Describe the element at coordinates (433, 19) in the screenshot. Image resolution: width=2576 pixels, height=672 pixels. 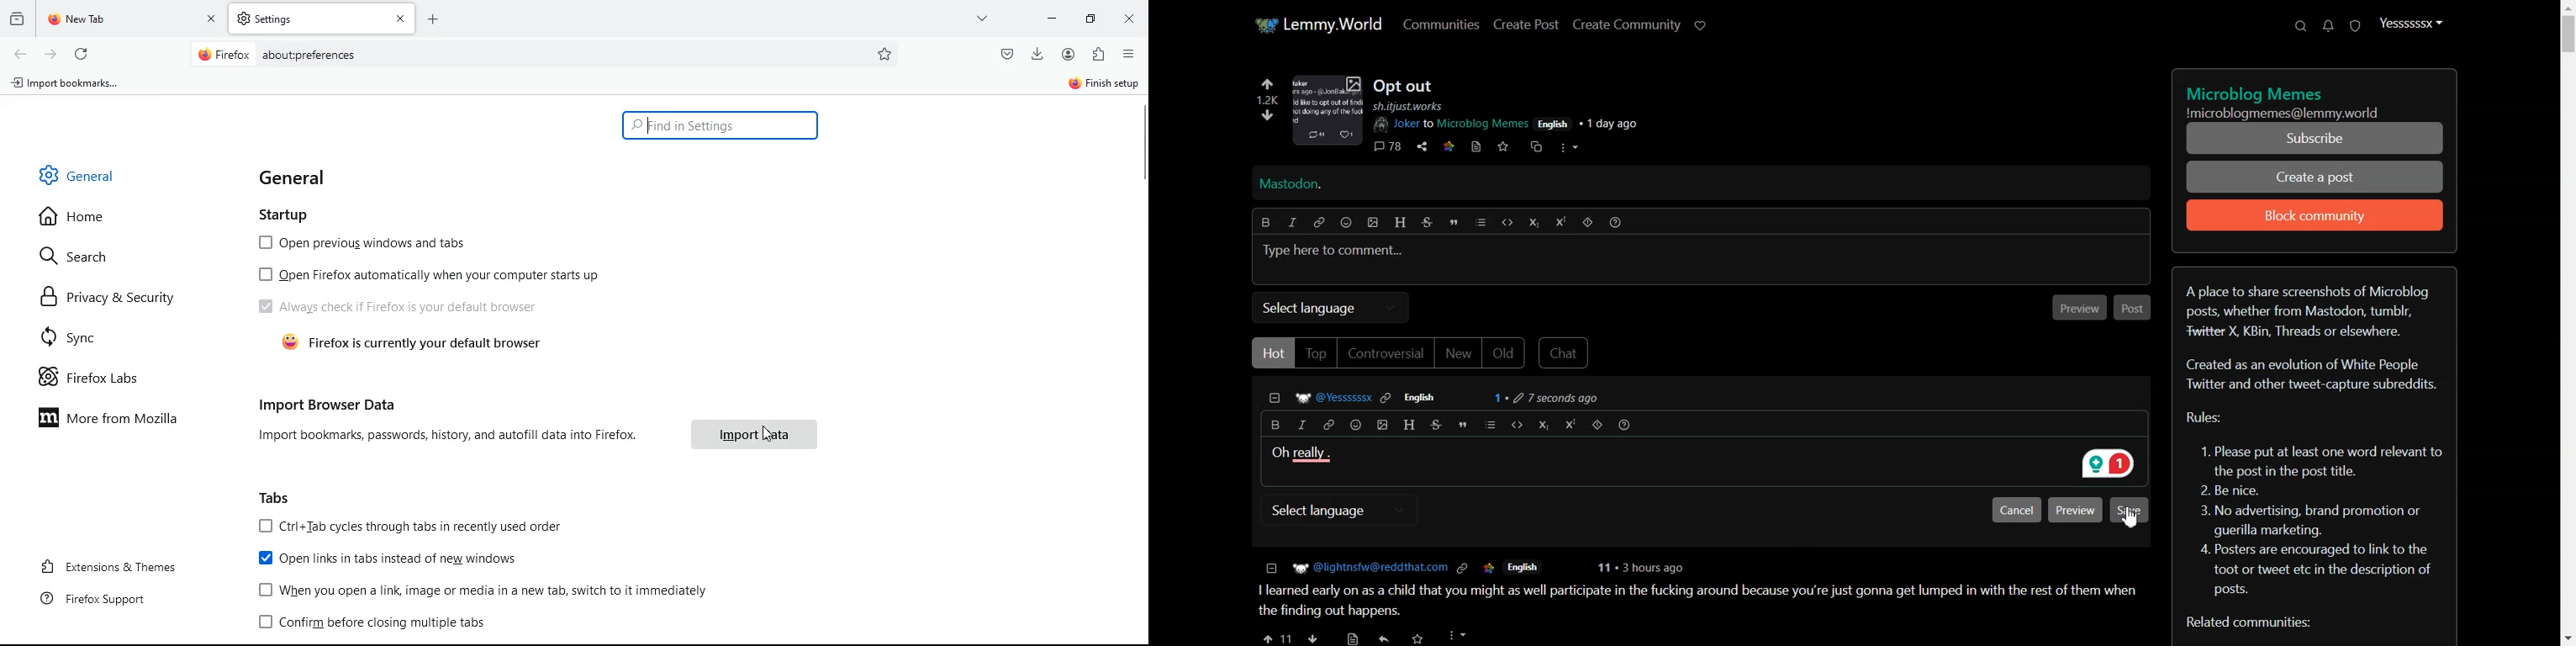
I see `Add new tab` at that location.